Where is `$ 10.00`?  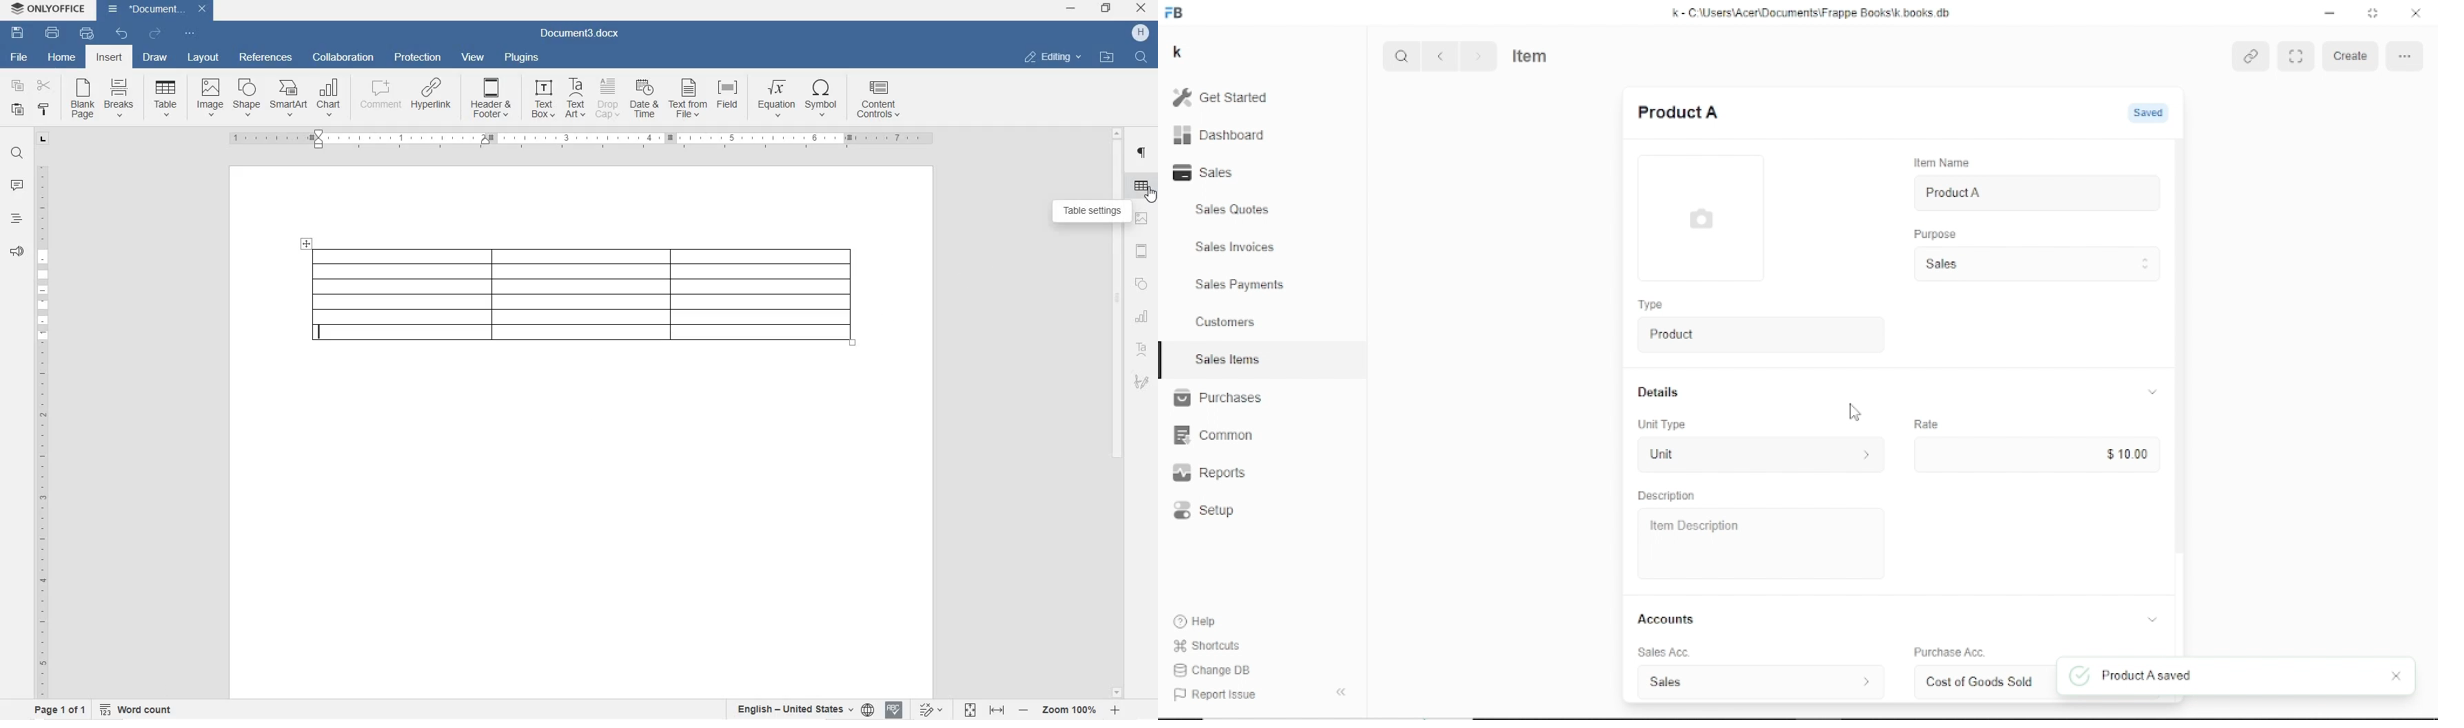 $ 10.00 is located at coordinates (2126, 454).